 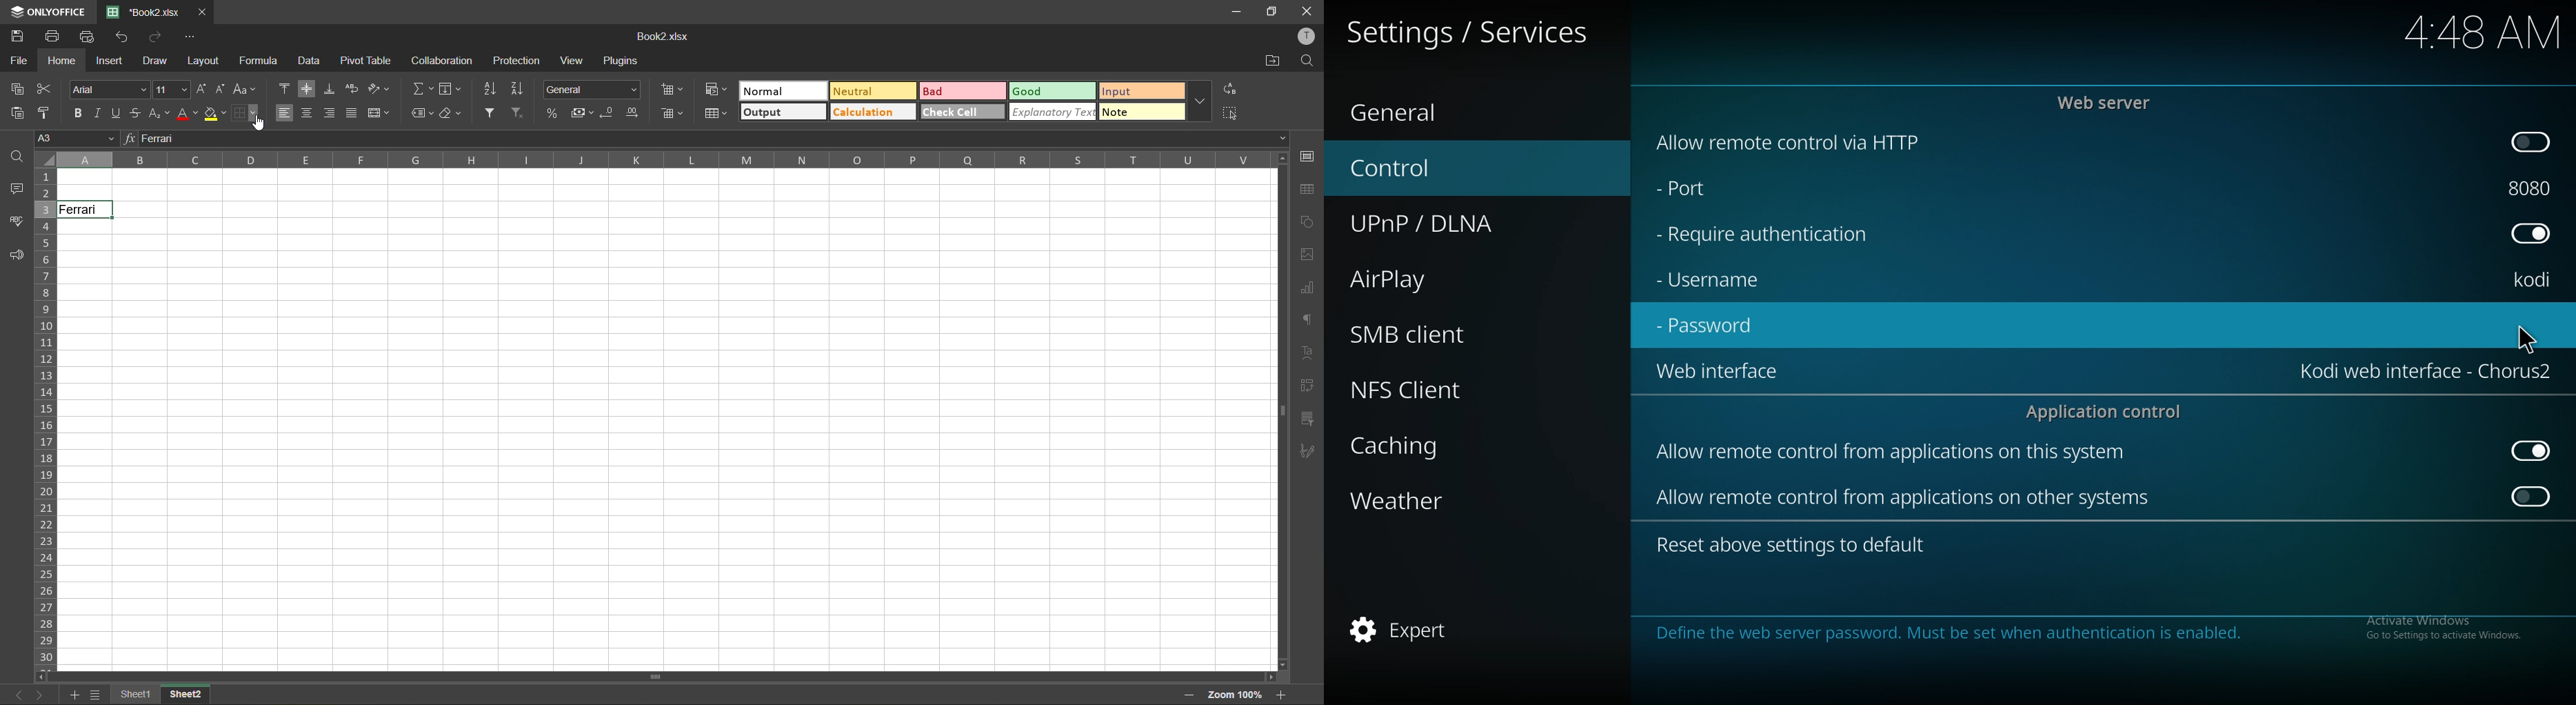 What do you see at coordinates (46, 112) in the screenshot?
I see `copy style` at bounding box center [46, 112].